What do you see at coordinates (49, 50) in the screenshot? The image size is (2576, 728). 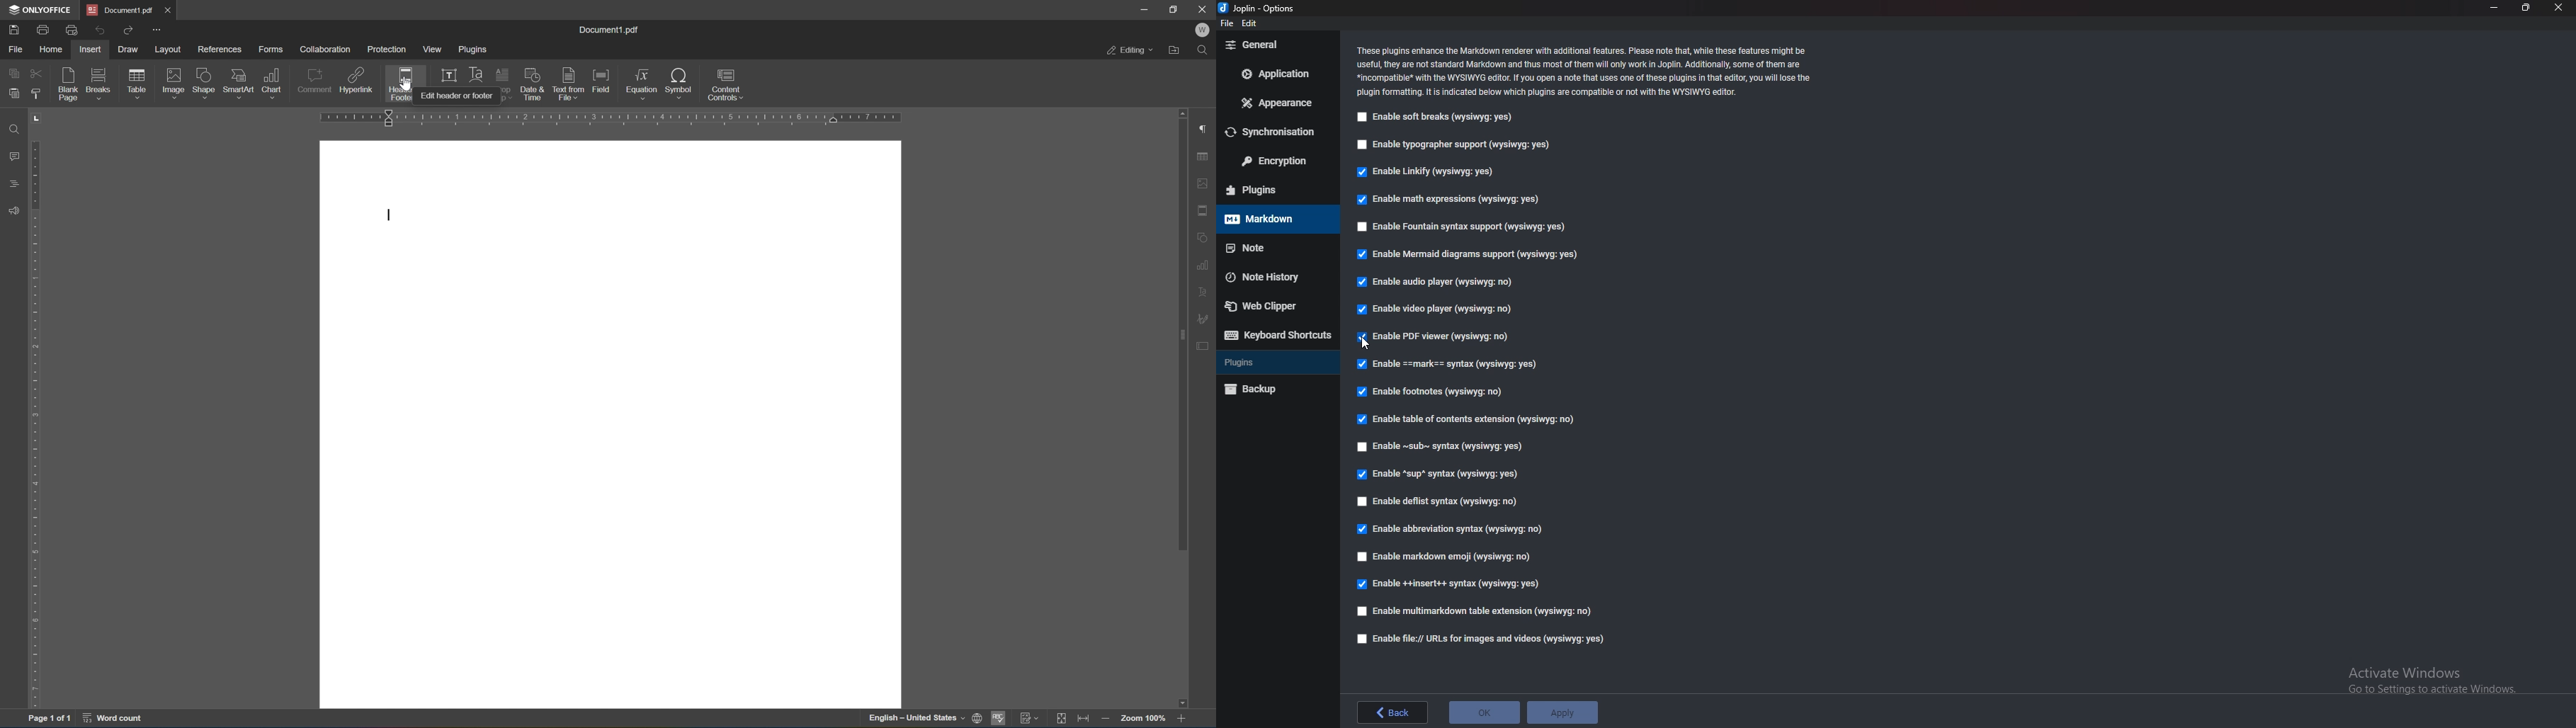 I see `home` at bounding box center [49, 50].